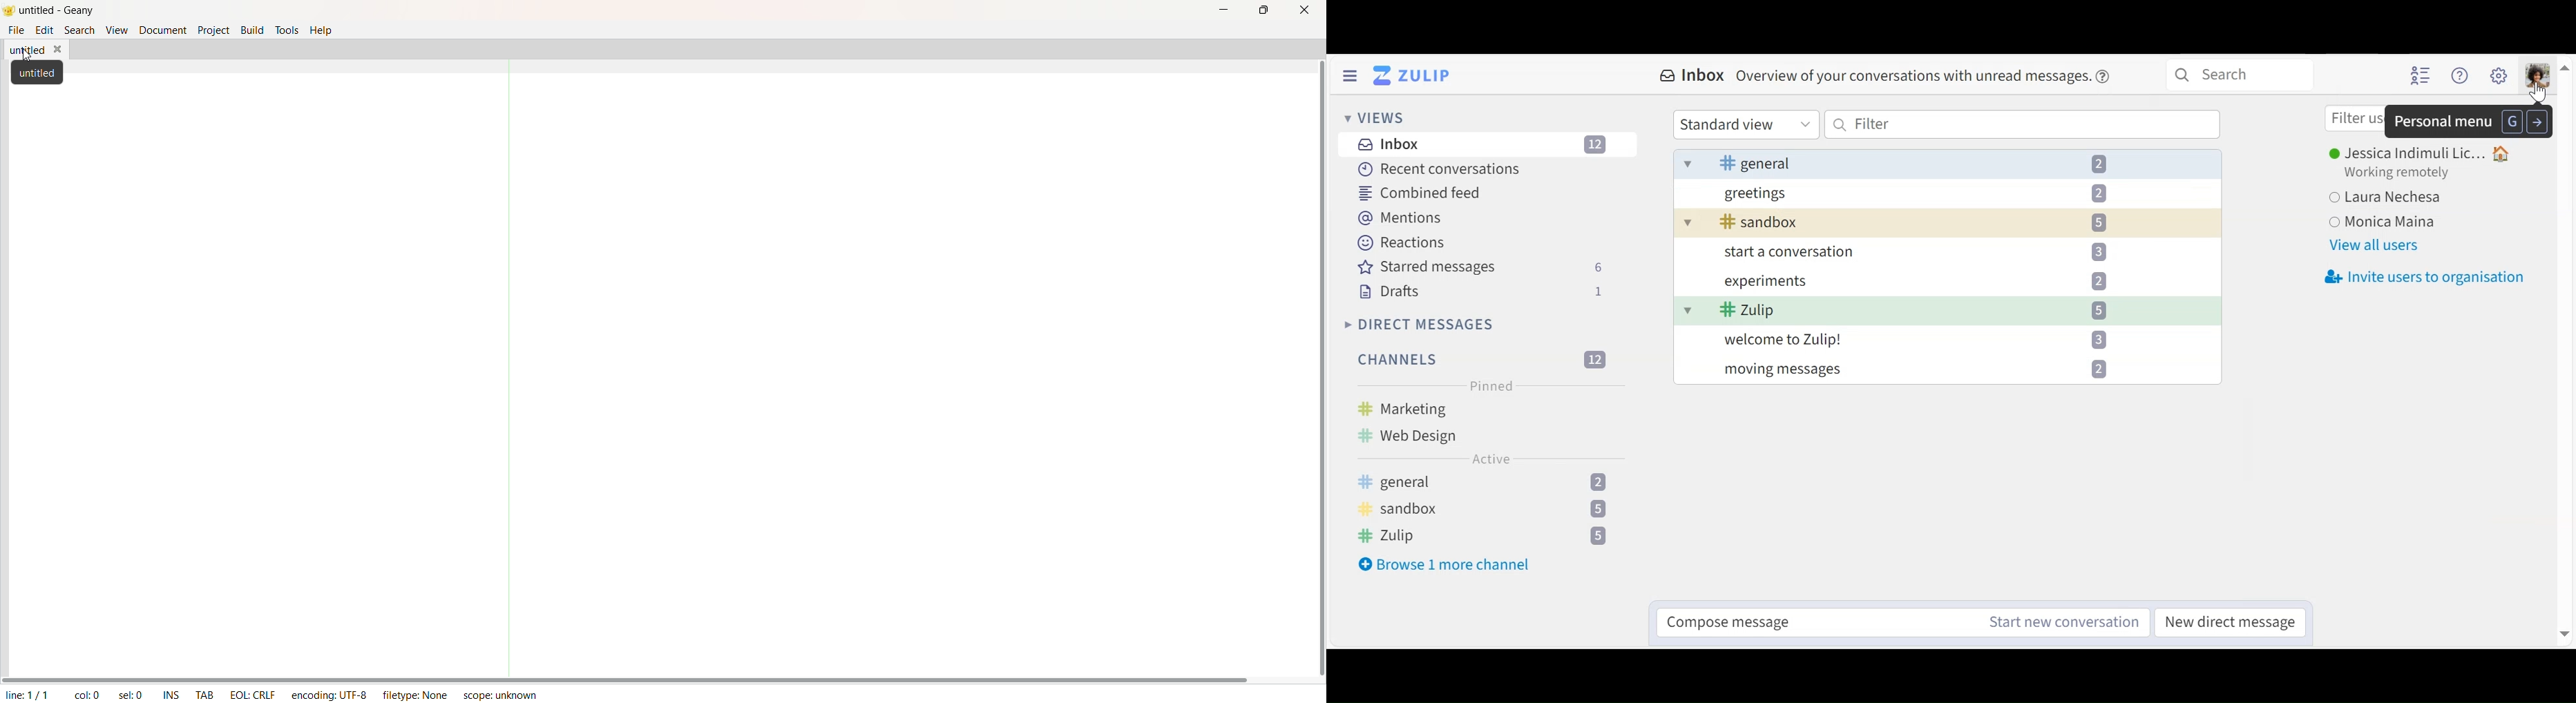 Image resolution: width=2576 pixels, height=728 pixels. I want to click on Compose message, so click(1730, 622).